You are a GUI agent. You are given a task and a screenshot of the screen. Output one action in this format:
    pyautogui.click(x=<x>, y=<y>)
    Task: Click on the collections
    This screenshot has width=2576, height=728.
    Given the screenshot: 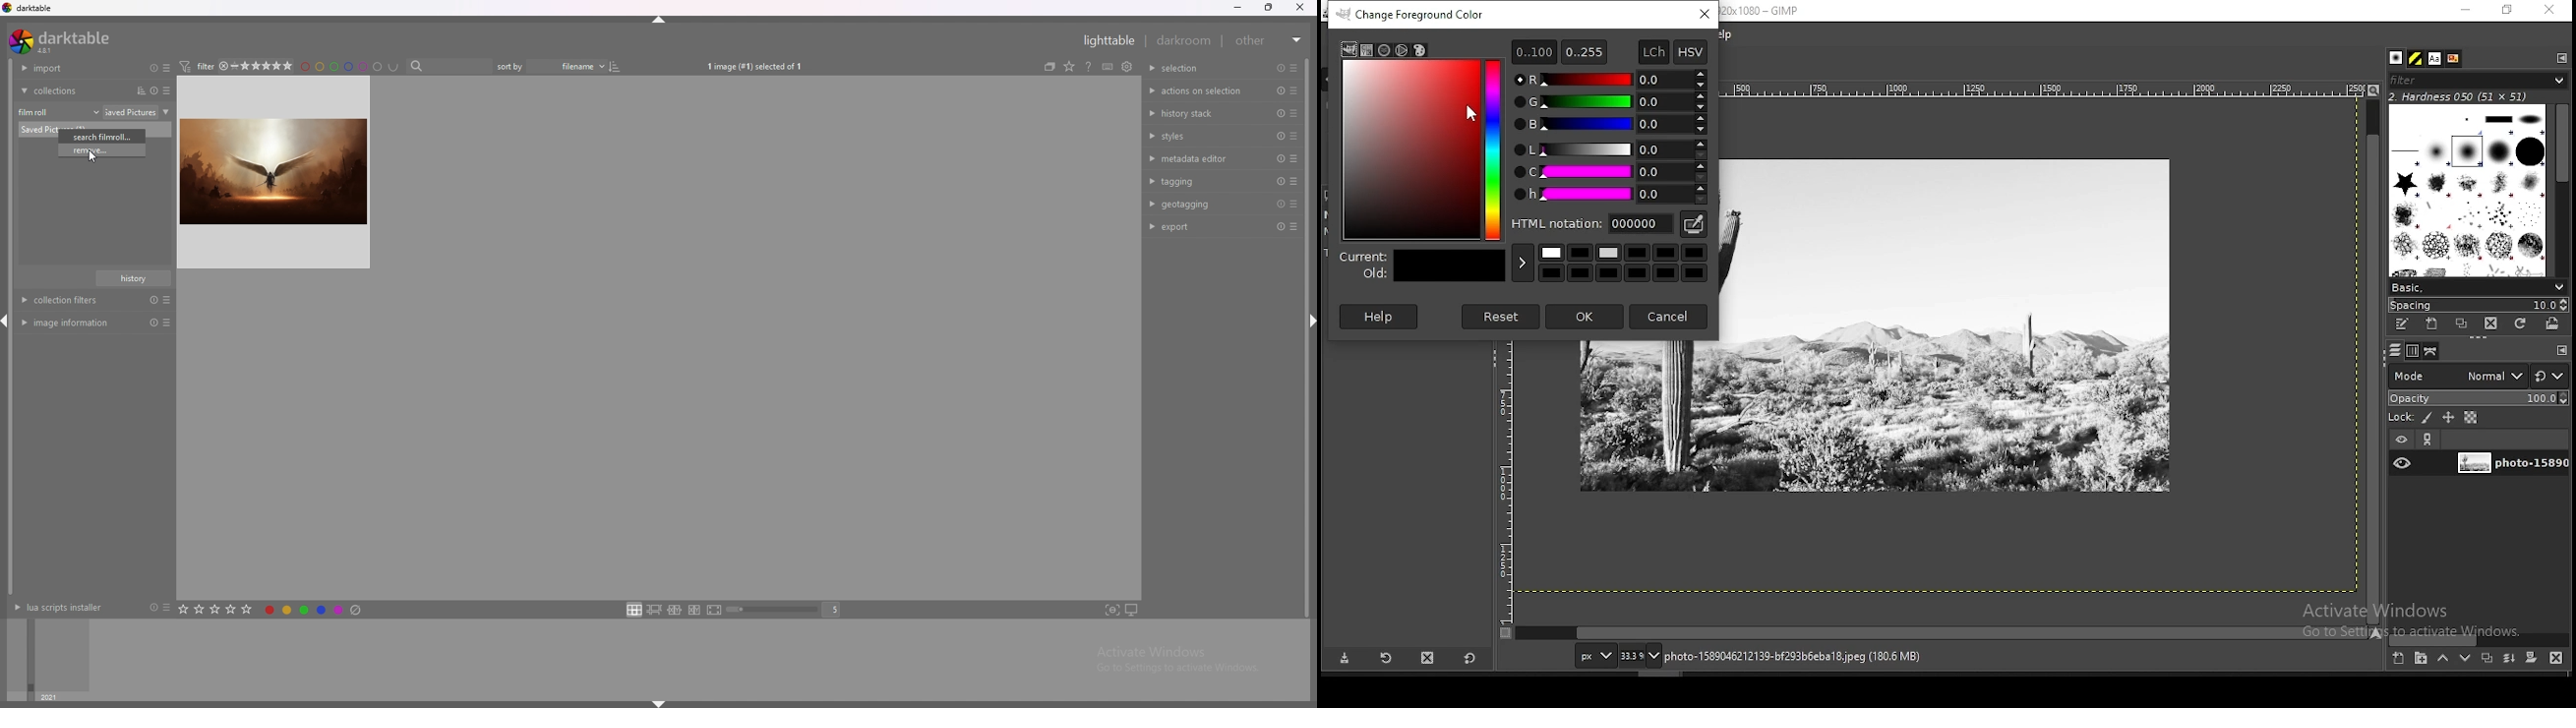 What is the action you would take?
    pyautogui.click(x=70, y=91)
    